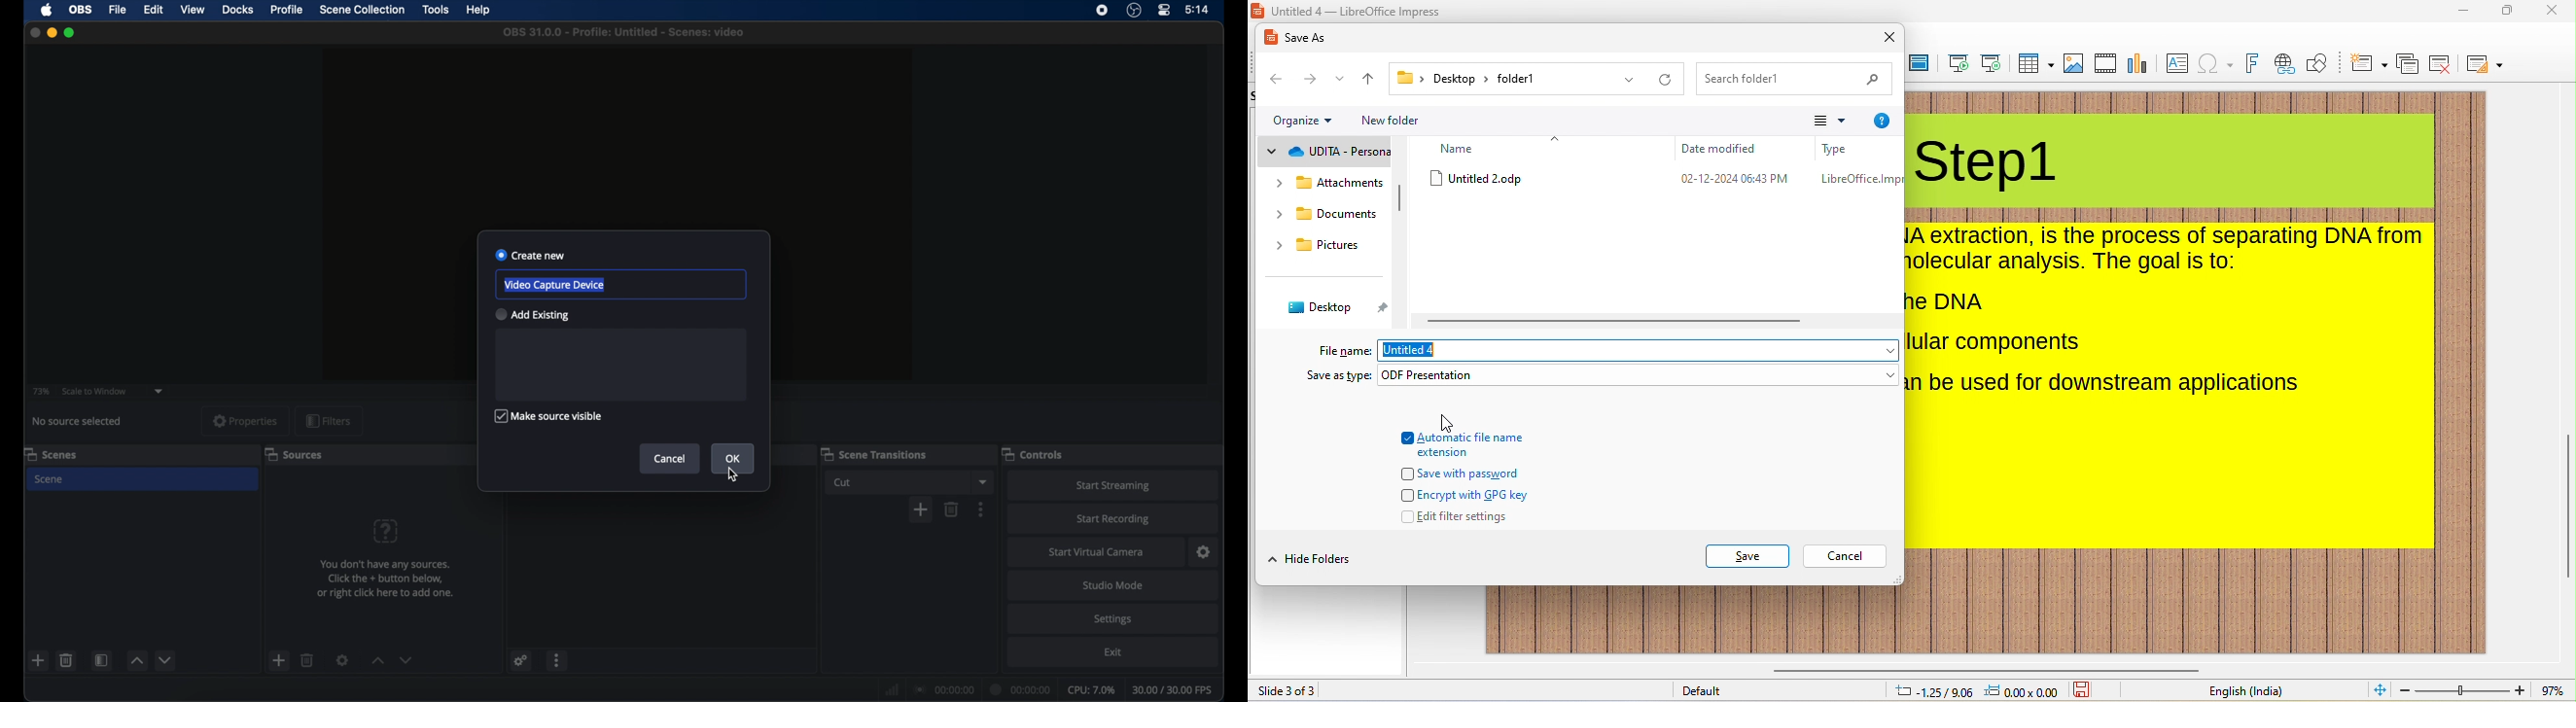 This screenshot has width=2576, height=728. What do you see at coordinates (2105, 63) in the screenshot?
I see `media` at bounding box center [2105, 63].